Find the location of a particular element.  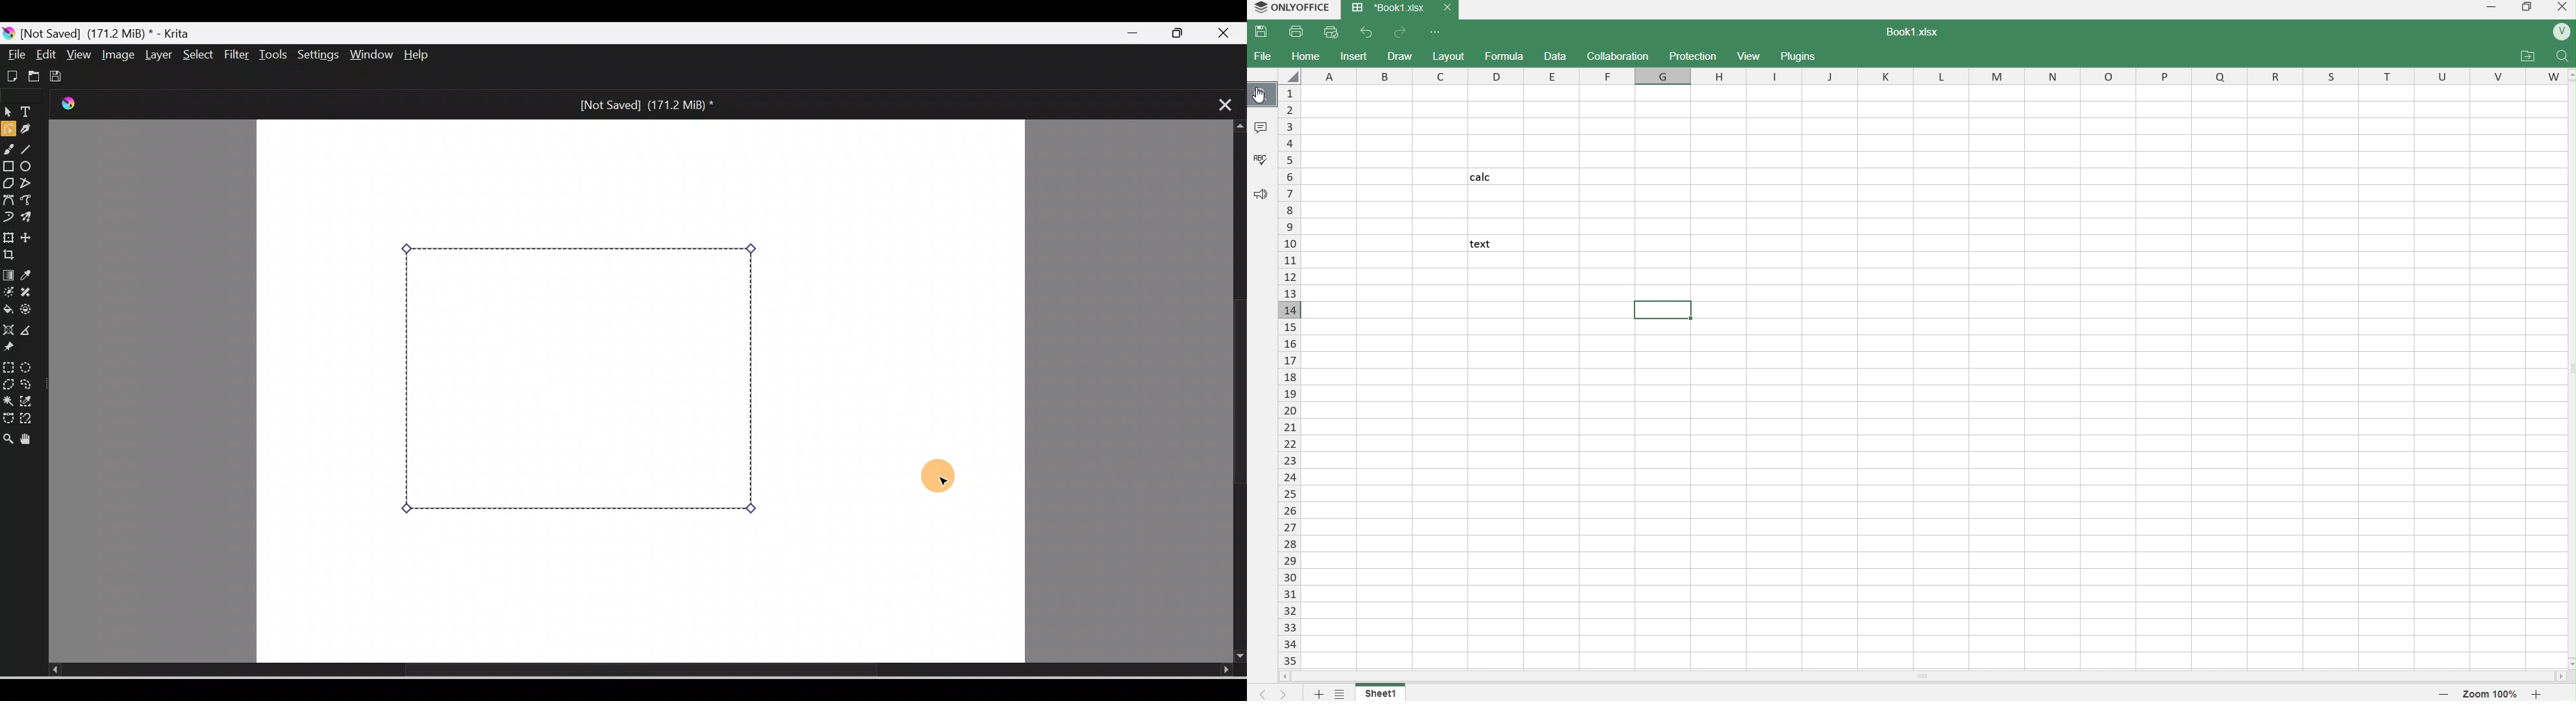

Select is located at coordinates (195, 54).